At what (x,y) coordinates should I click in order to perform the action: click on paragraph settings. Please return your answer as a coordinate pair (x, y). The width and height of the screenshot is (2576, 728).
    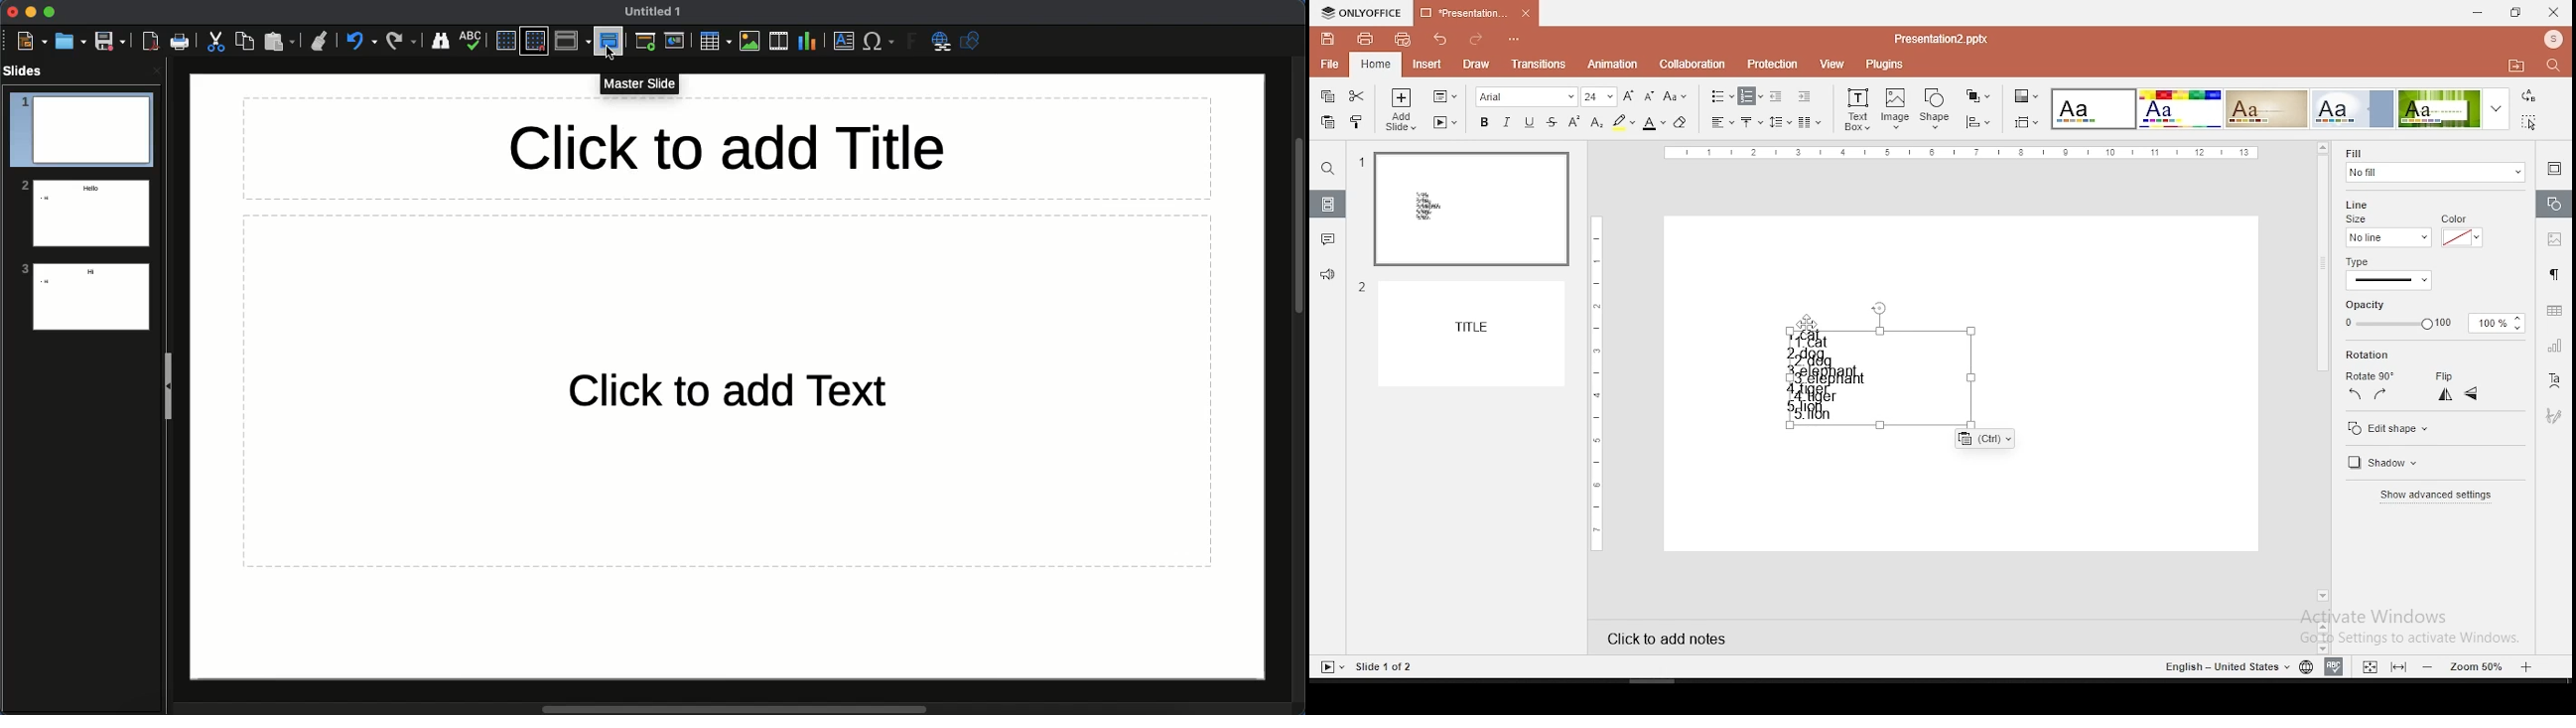
    Looking at the image, I should click on (2553, 276).